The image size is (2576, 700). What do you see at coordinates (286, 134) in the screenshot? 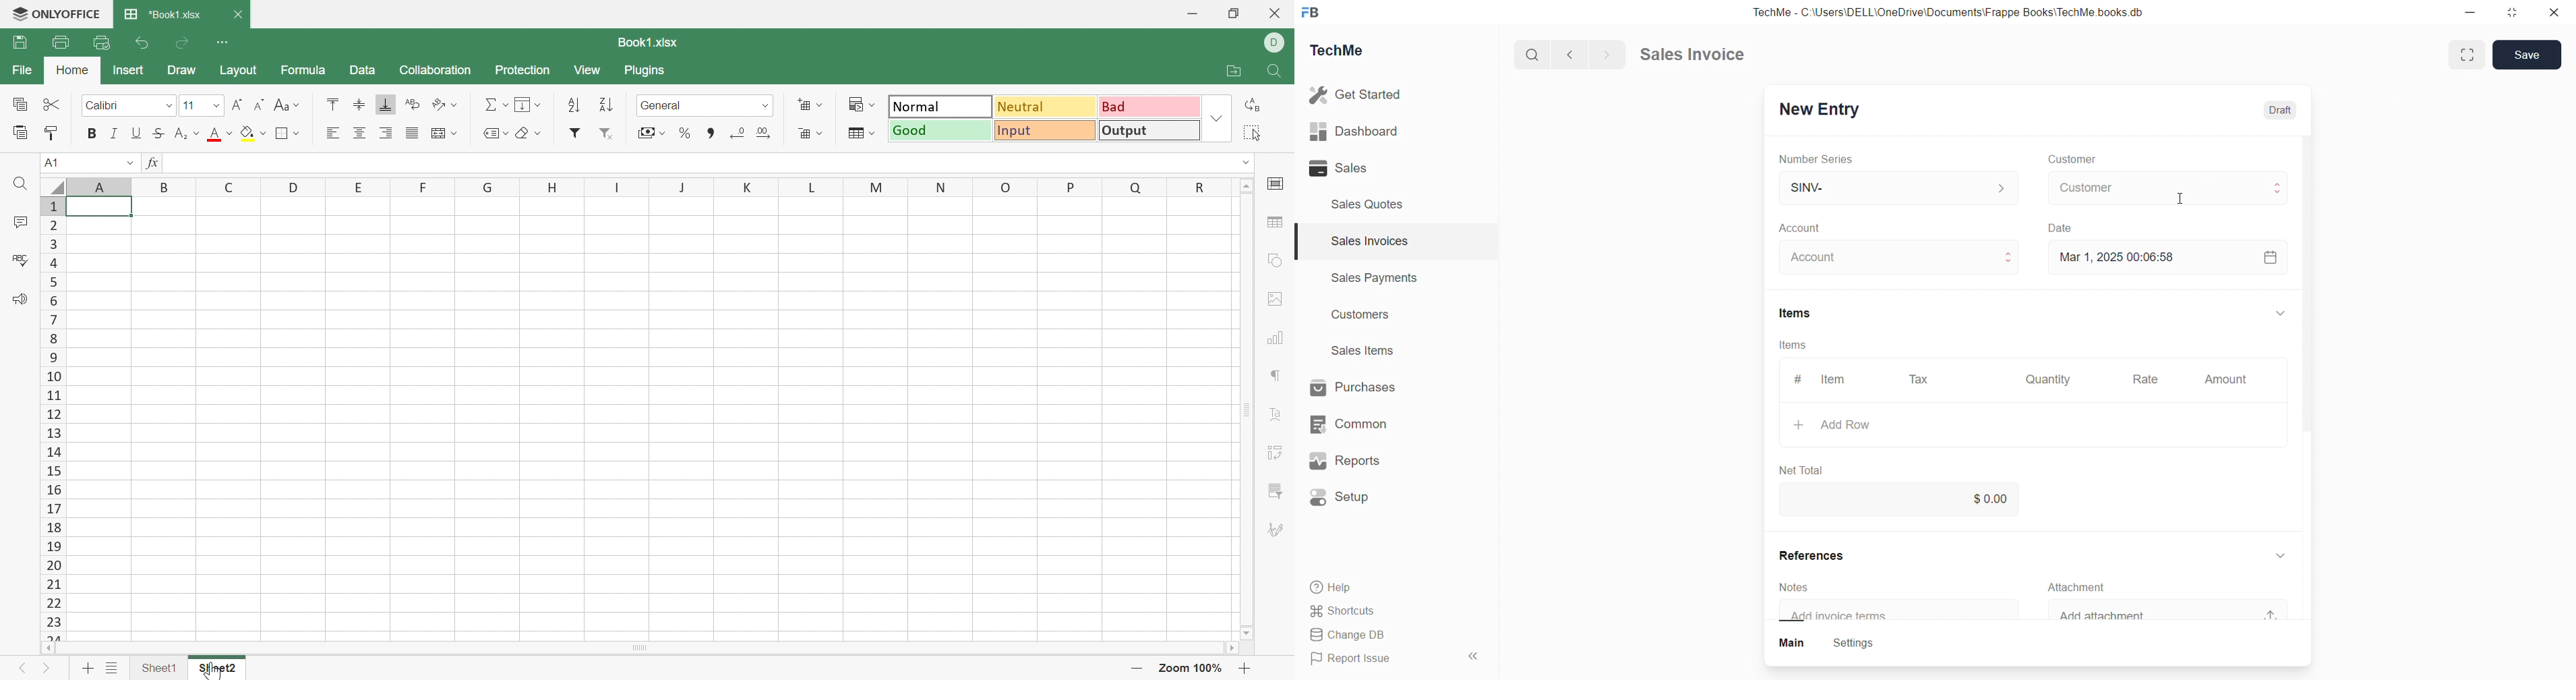
I see `Borders` at bounding box center [286, 134].